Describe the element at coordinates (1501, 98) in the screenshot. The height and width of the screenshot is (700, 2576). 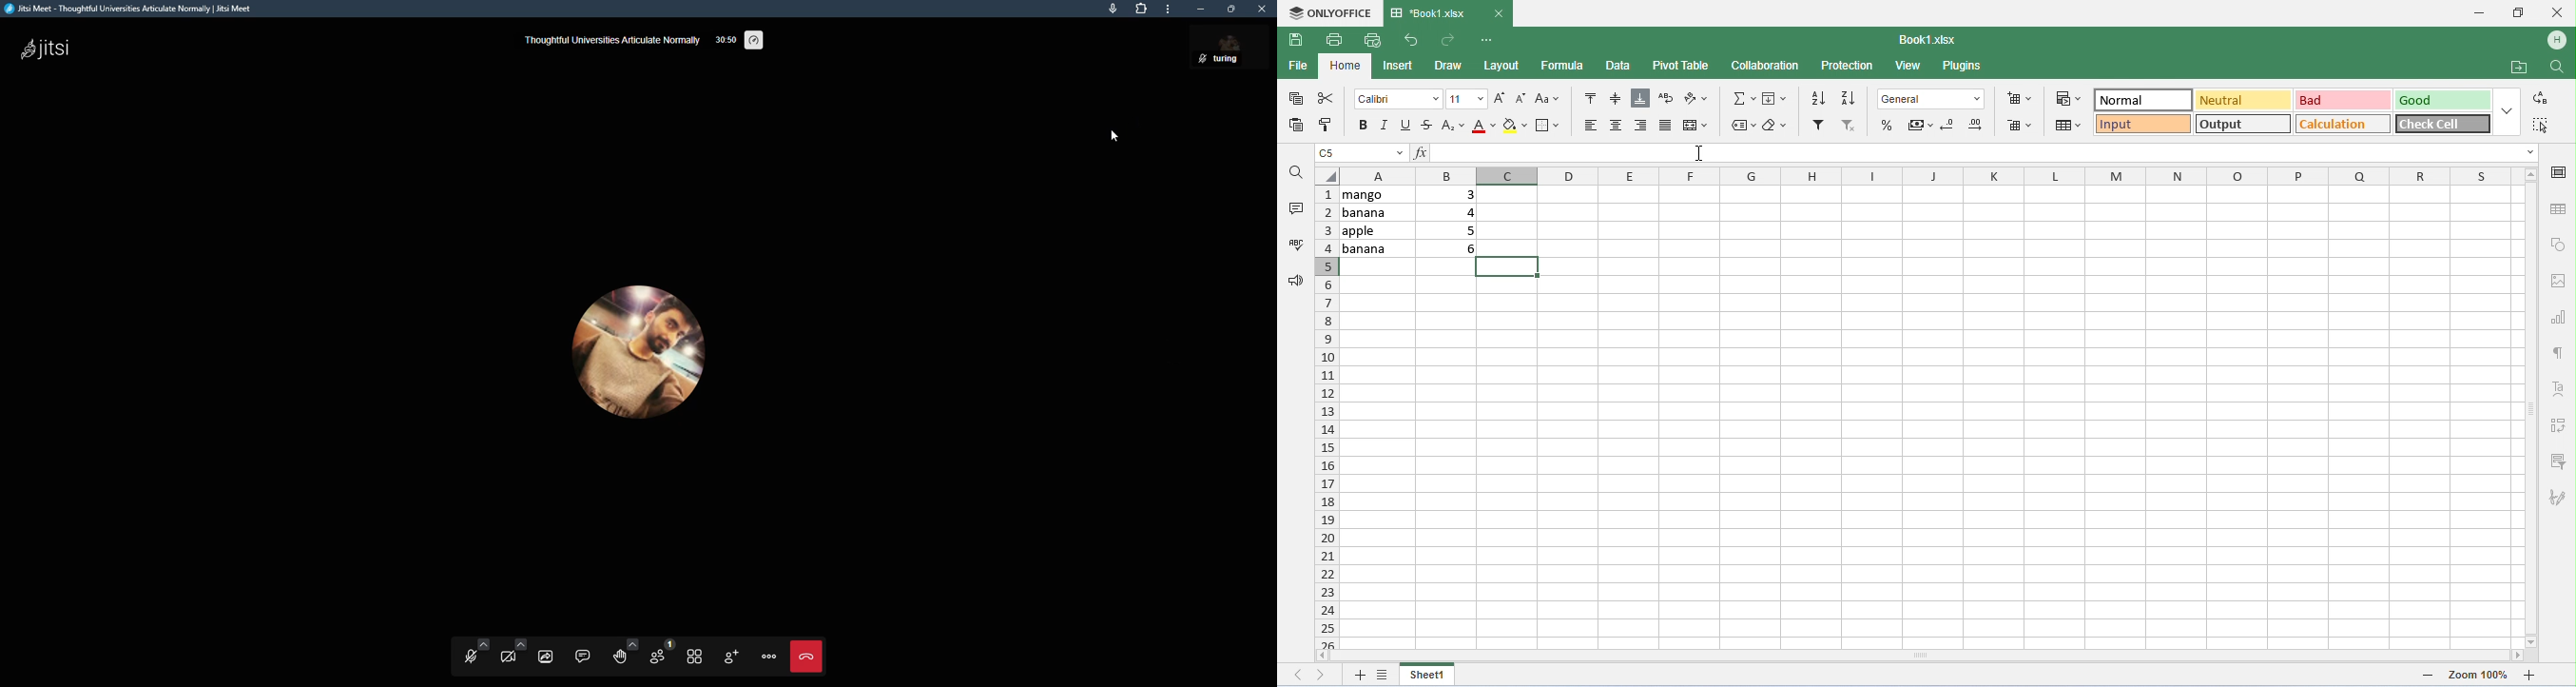
I see `increment font size` at that location.